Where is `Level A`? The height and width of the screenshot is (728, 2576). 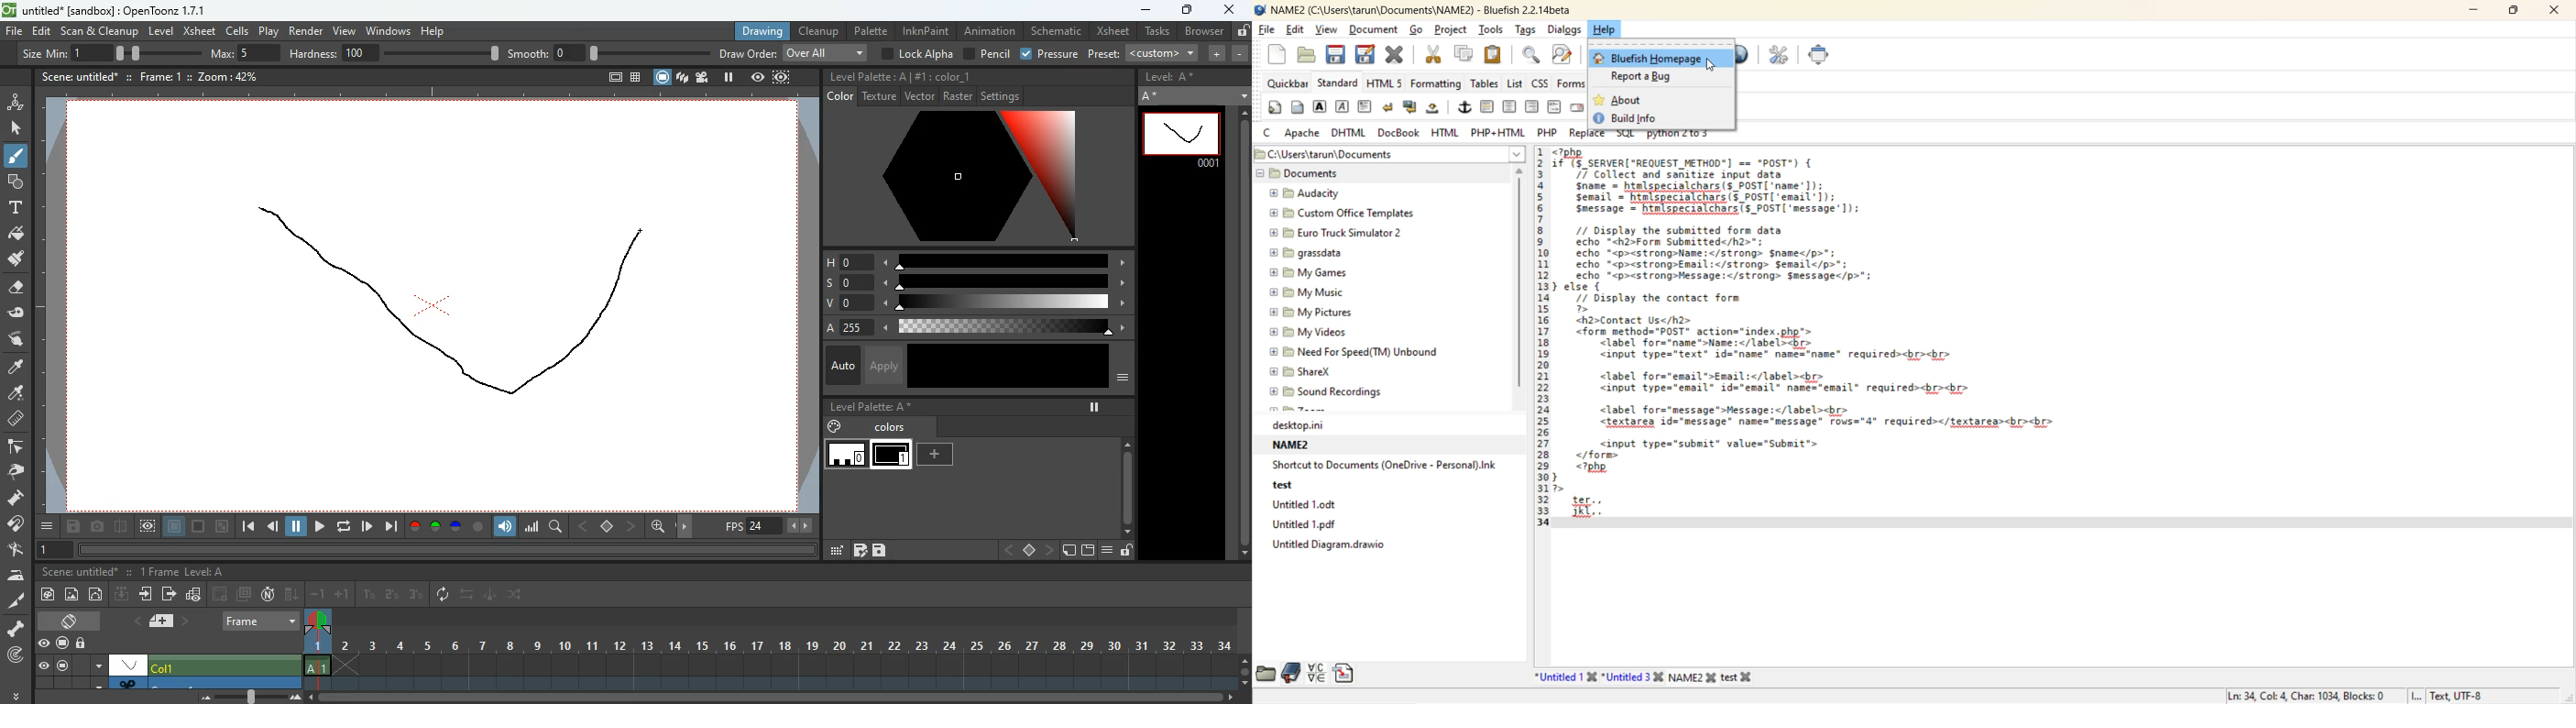
Level A is located at coordinates (204, 572).